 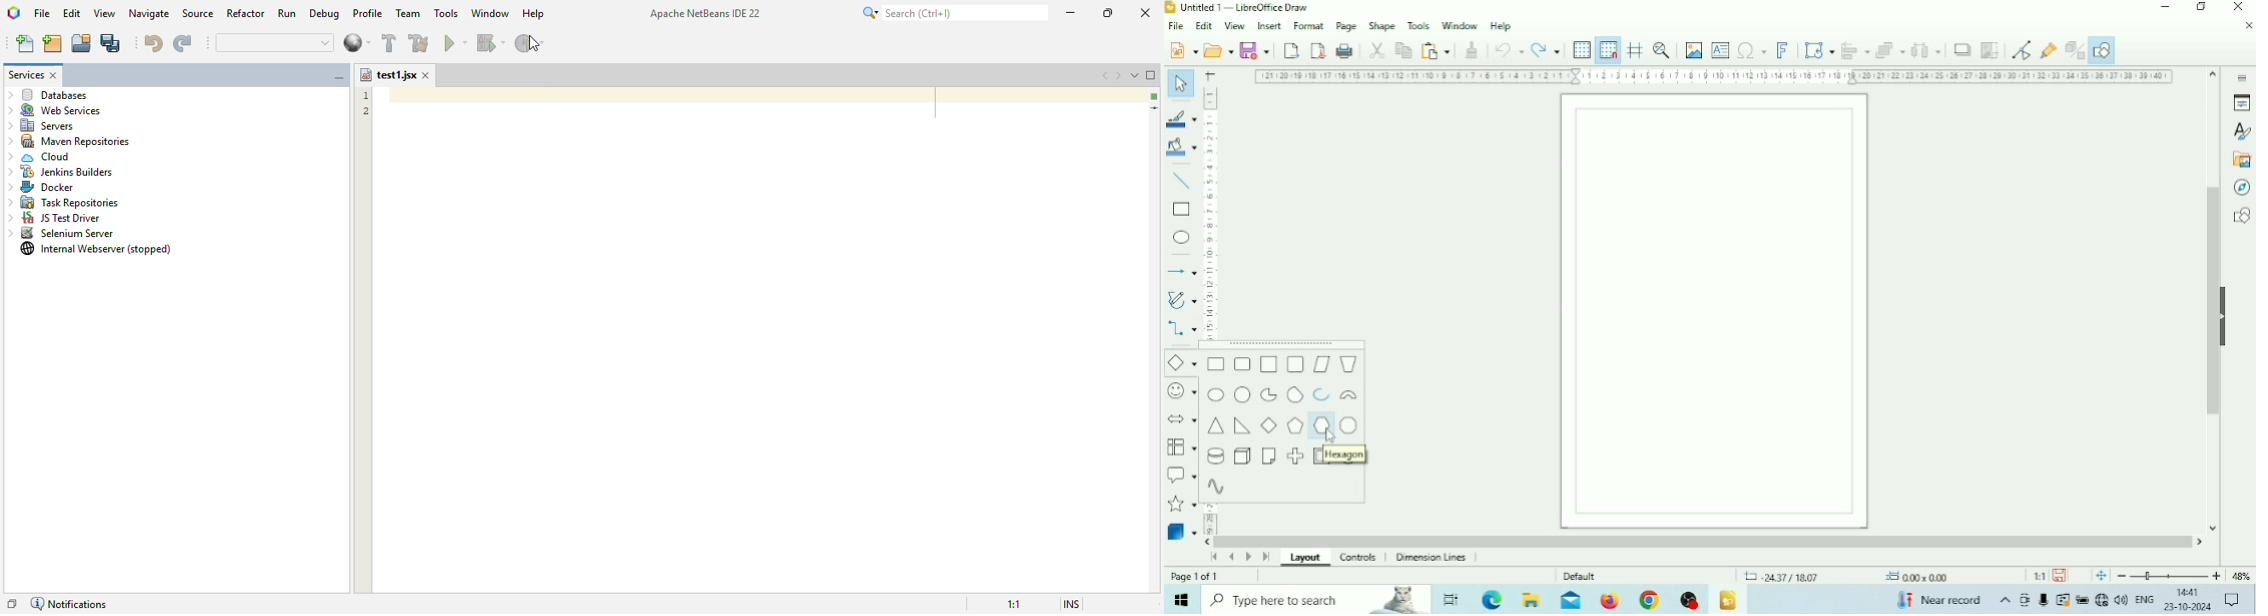 I want to click on Internet, so click(x=2101, y=600).